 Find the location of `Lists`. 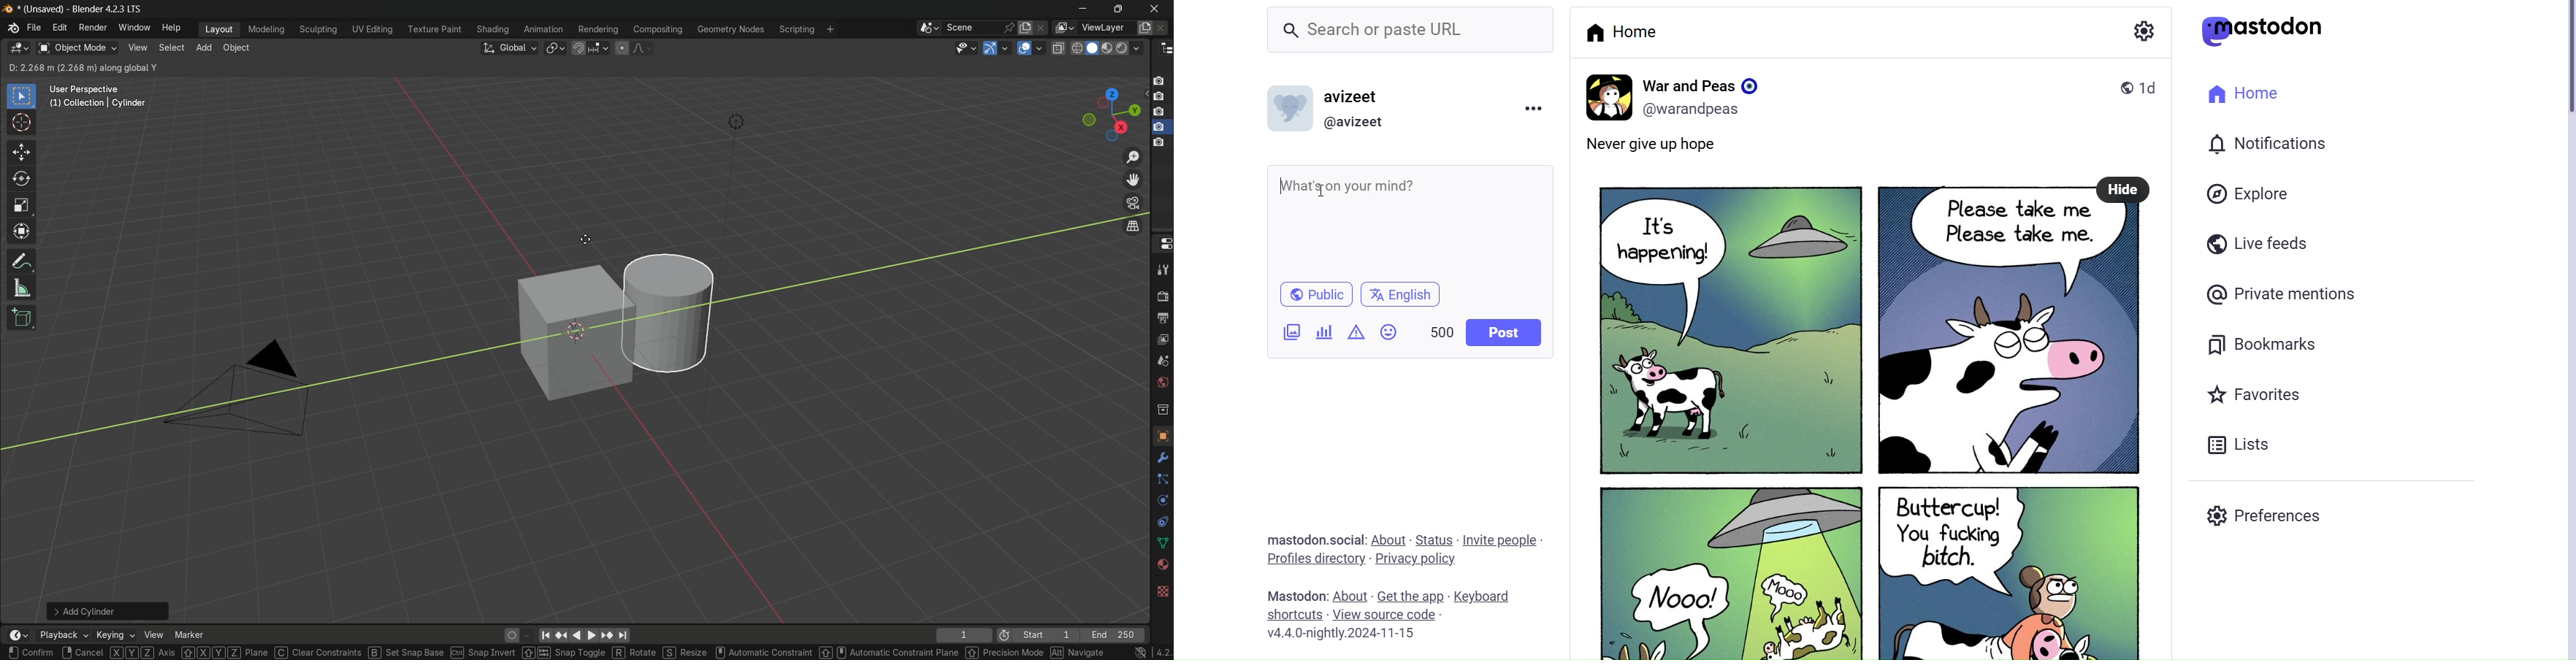

Lists is located at coordinates (2238, 445).